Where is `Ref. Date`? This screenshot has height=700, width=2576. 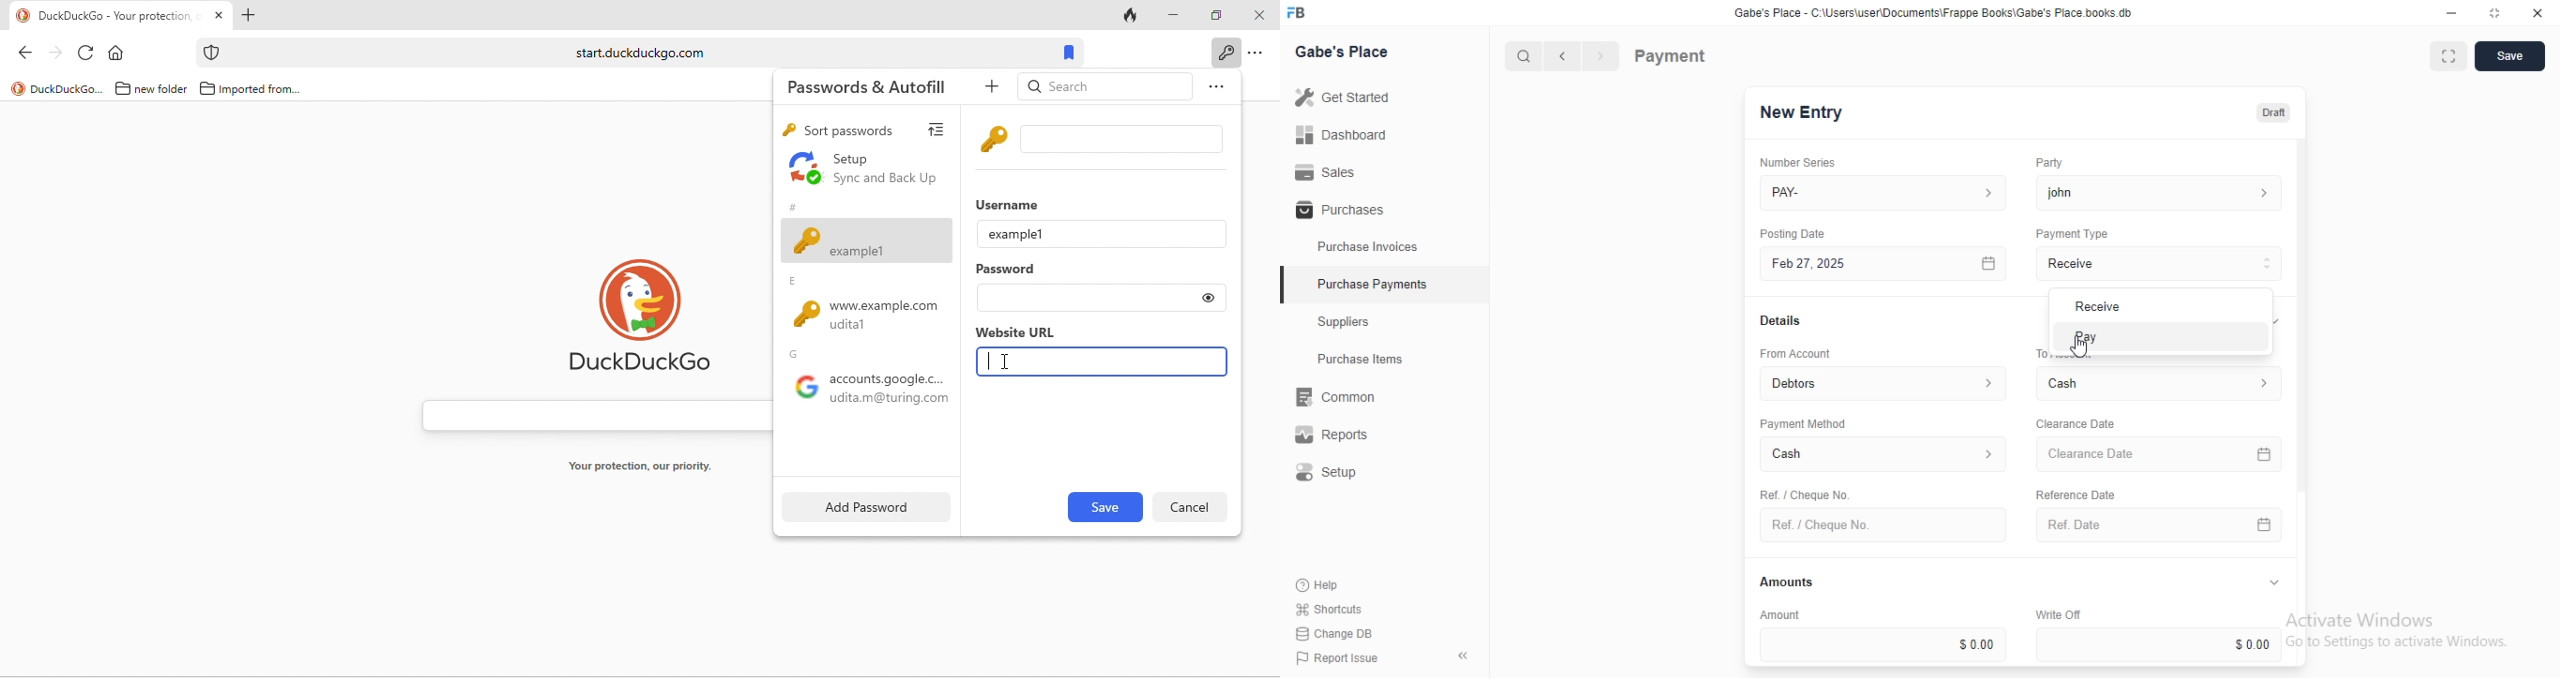
Ref. Date is located at coordinates (2159, 525).